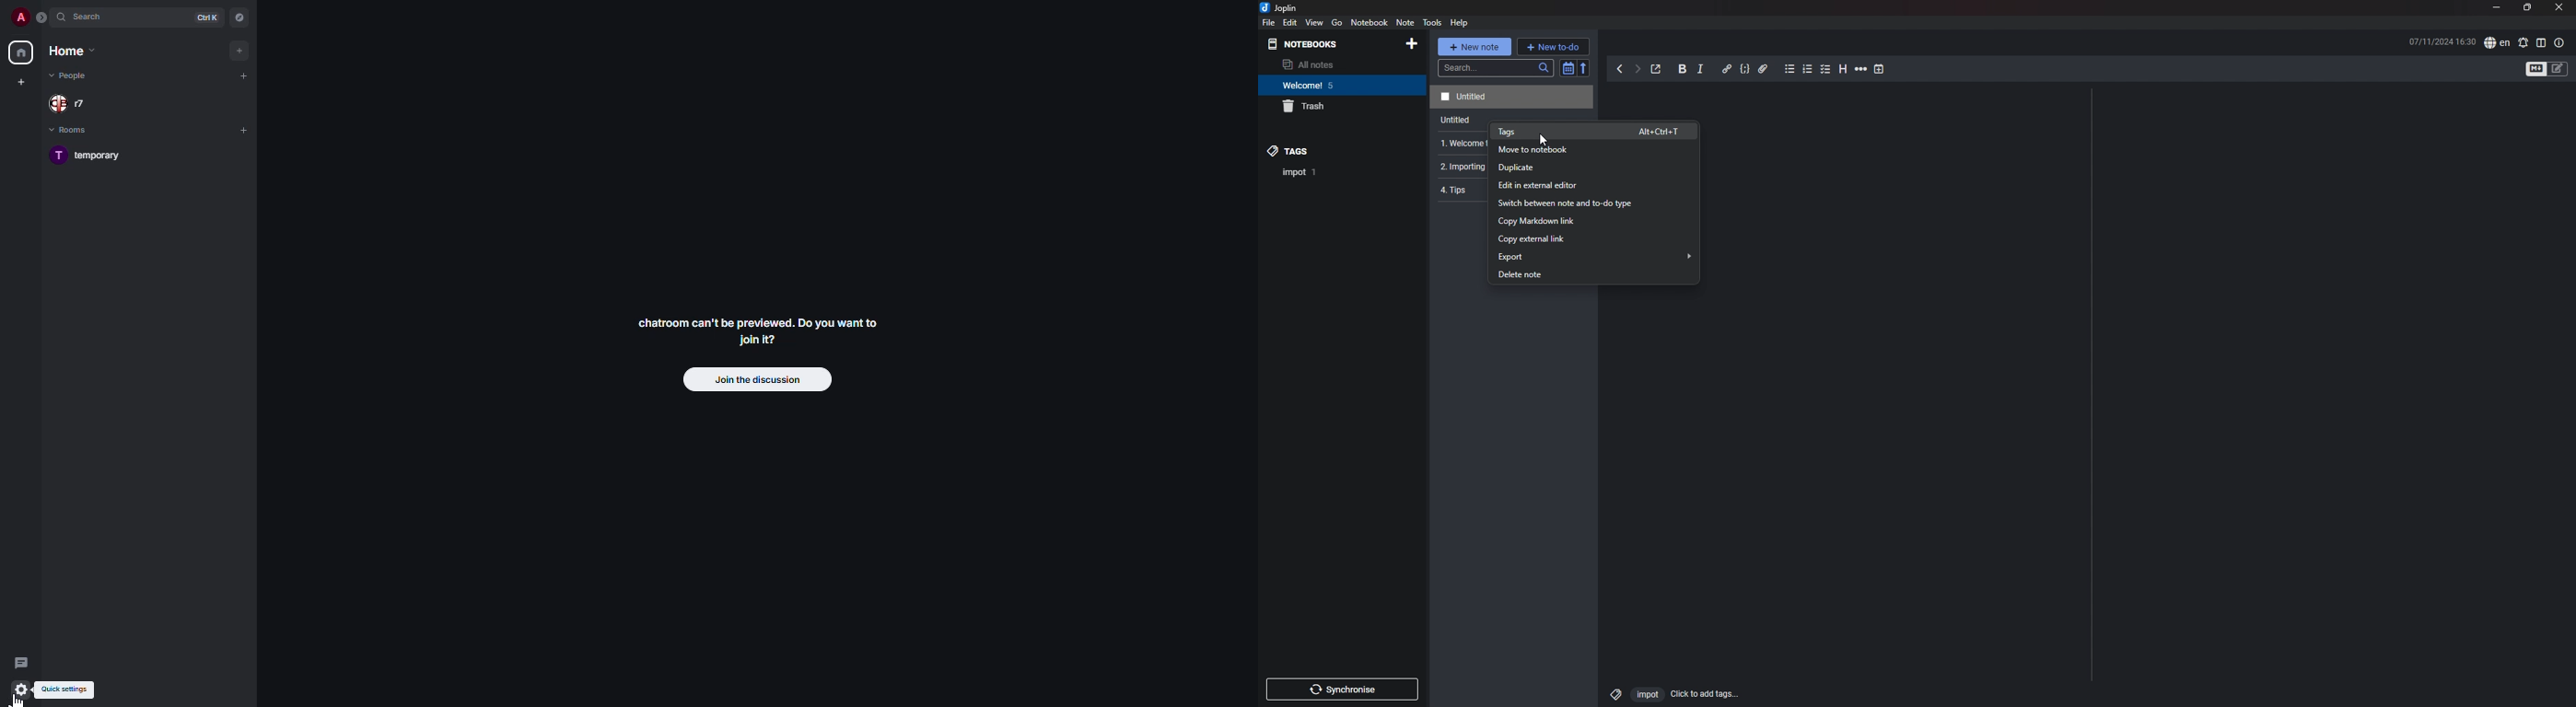 The width and height of the screenshot is (2576, 728). What do you see at coordinates (21, 53) in the screenshot?
I see `home` at bounding box center [21, 53].